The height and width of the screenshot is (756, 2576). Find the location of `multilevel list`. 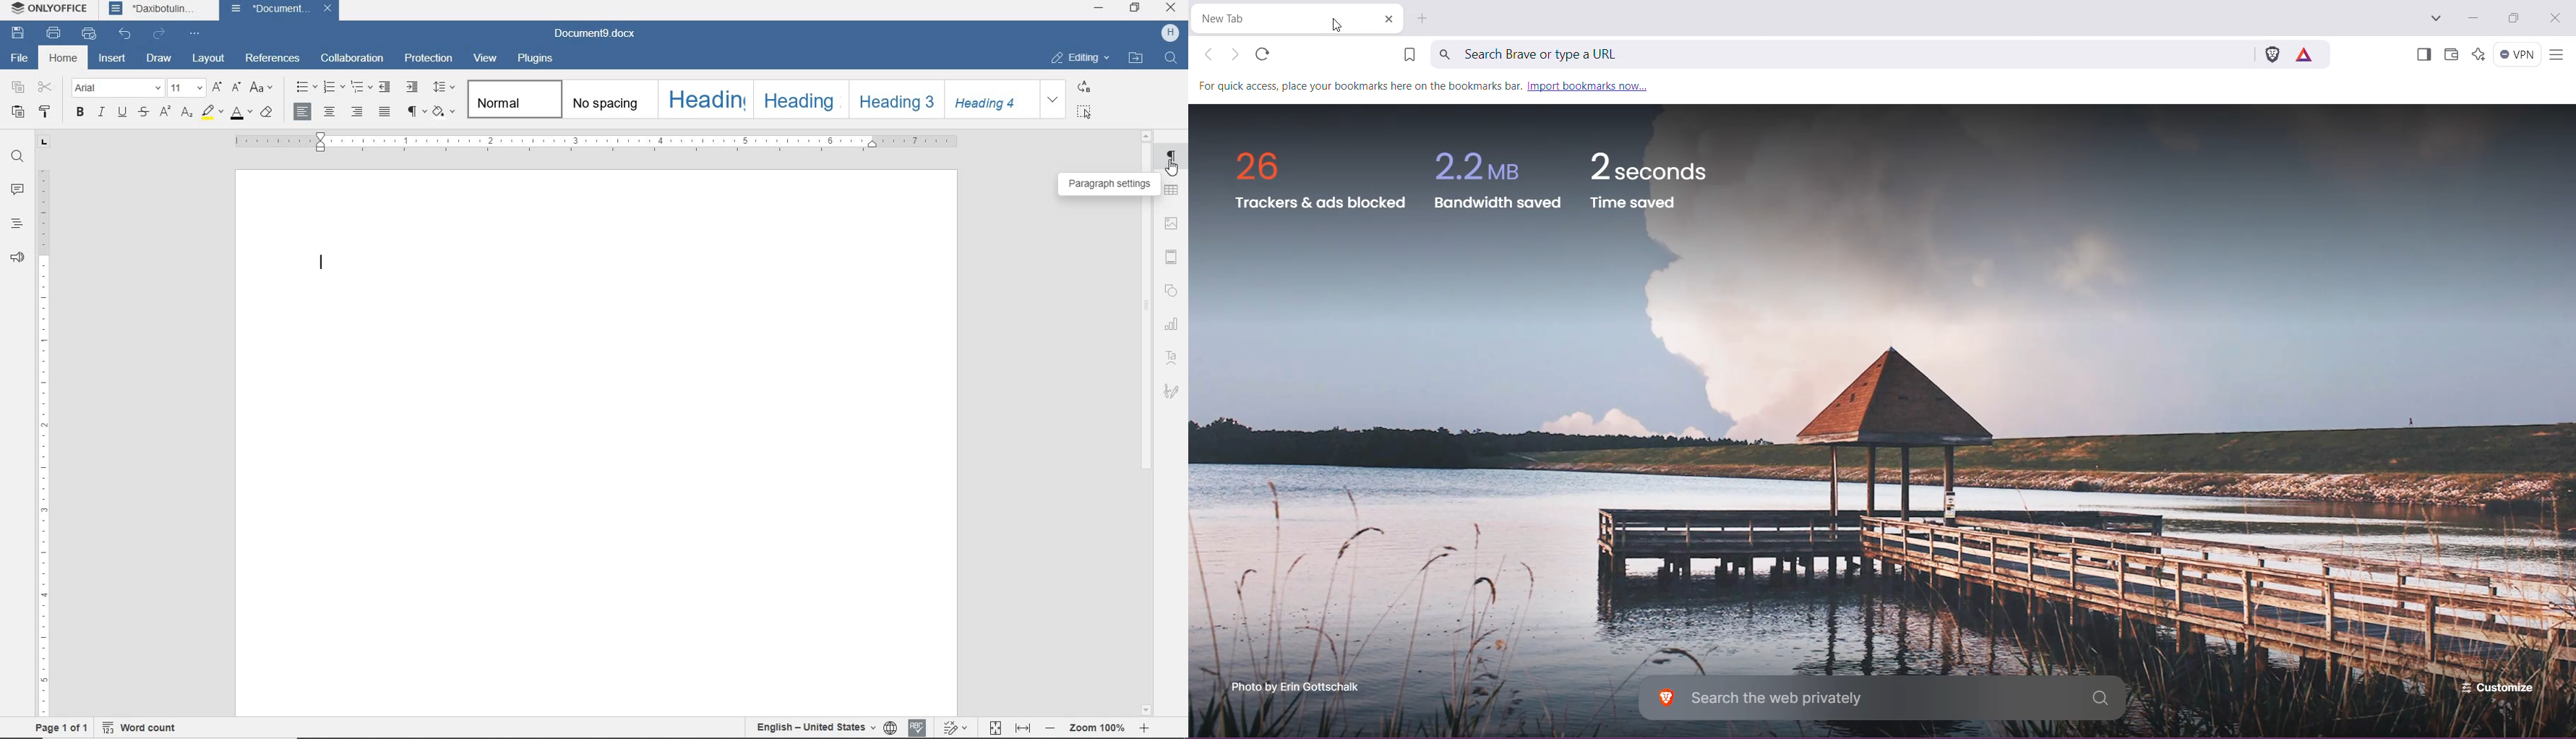

multilevel list is located at coordinates (364, 88).